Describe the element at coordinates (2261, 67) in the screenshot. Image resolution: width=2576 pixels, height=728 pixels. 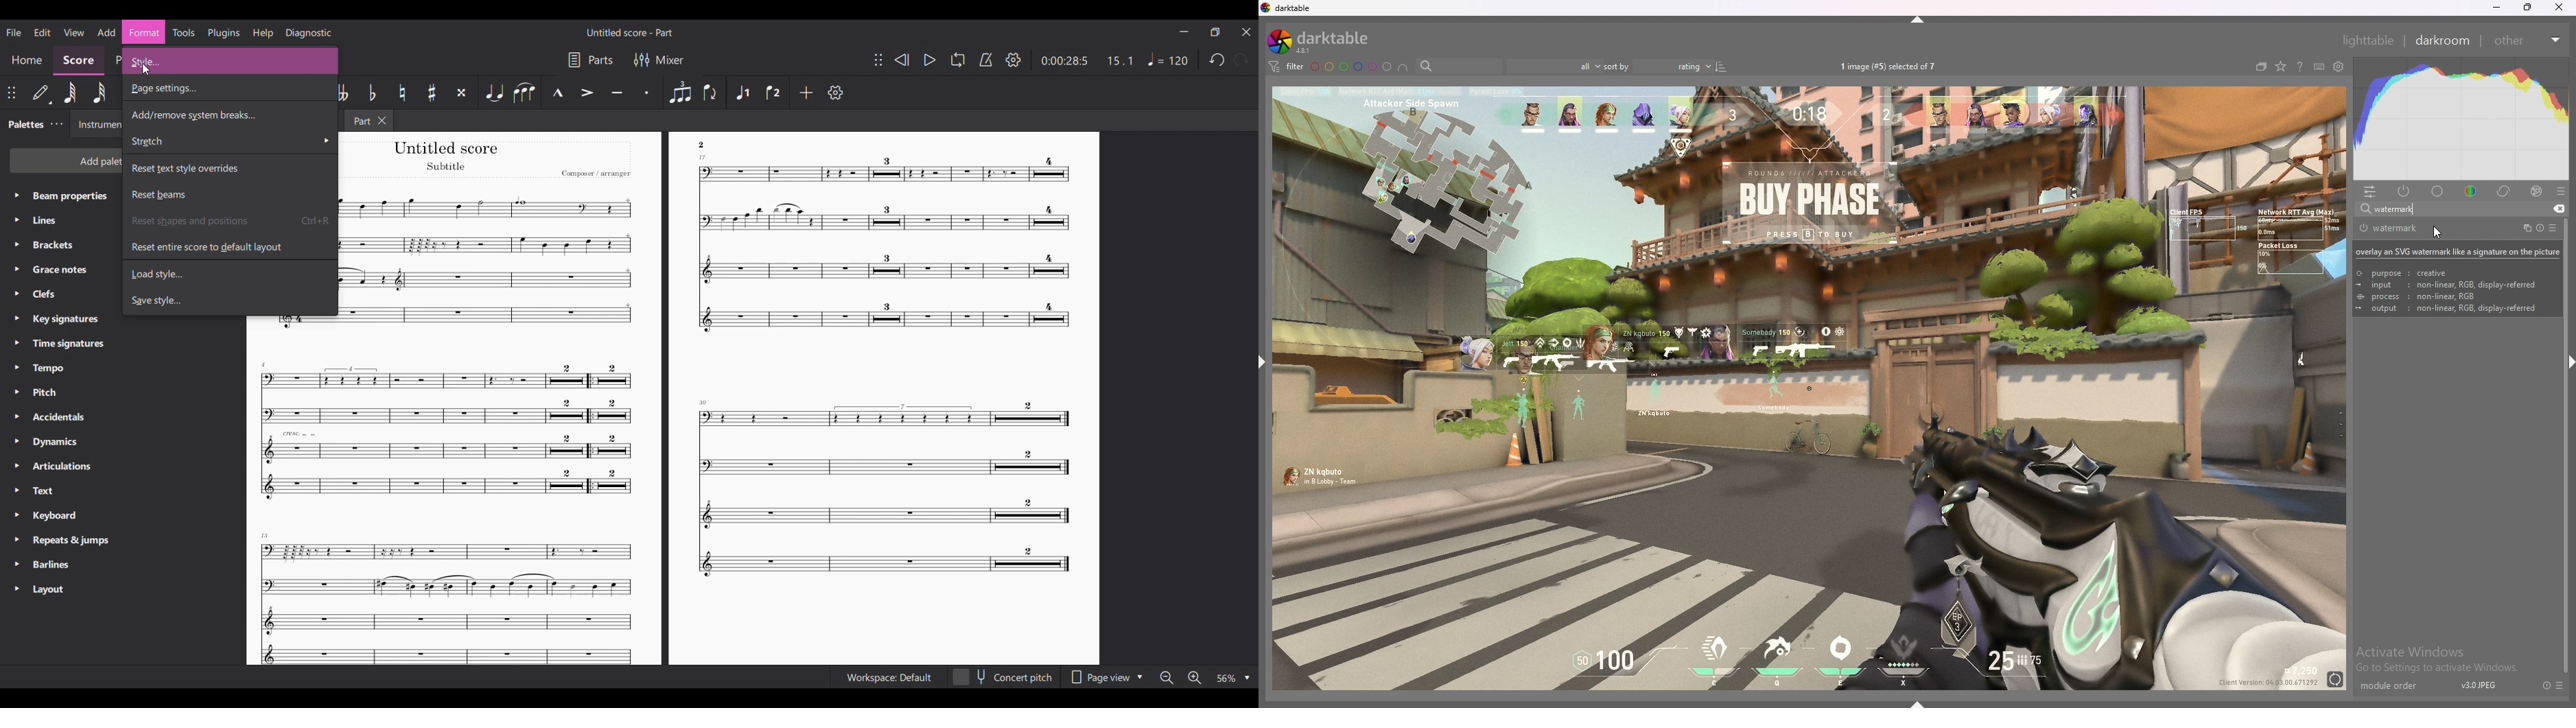
I see `collapse grouped image` at that location.